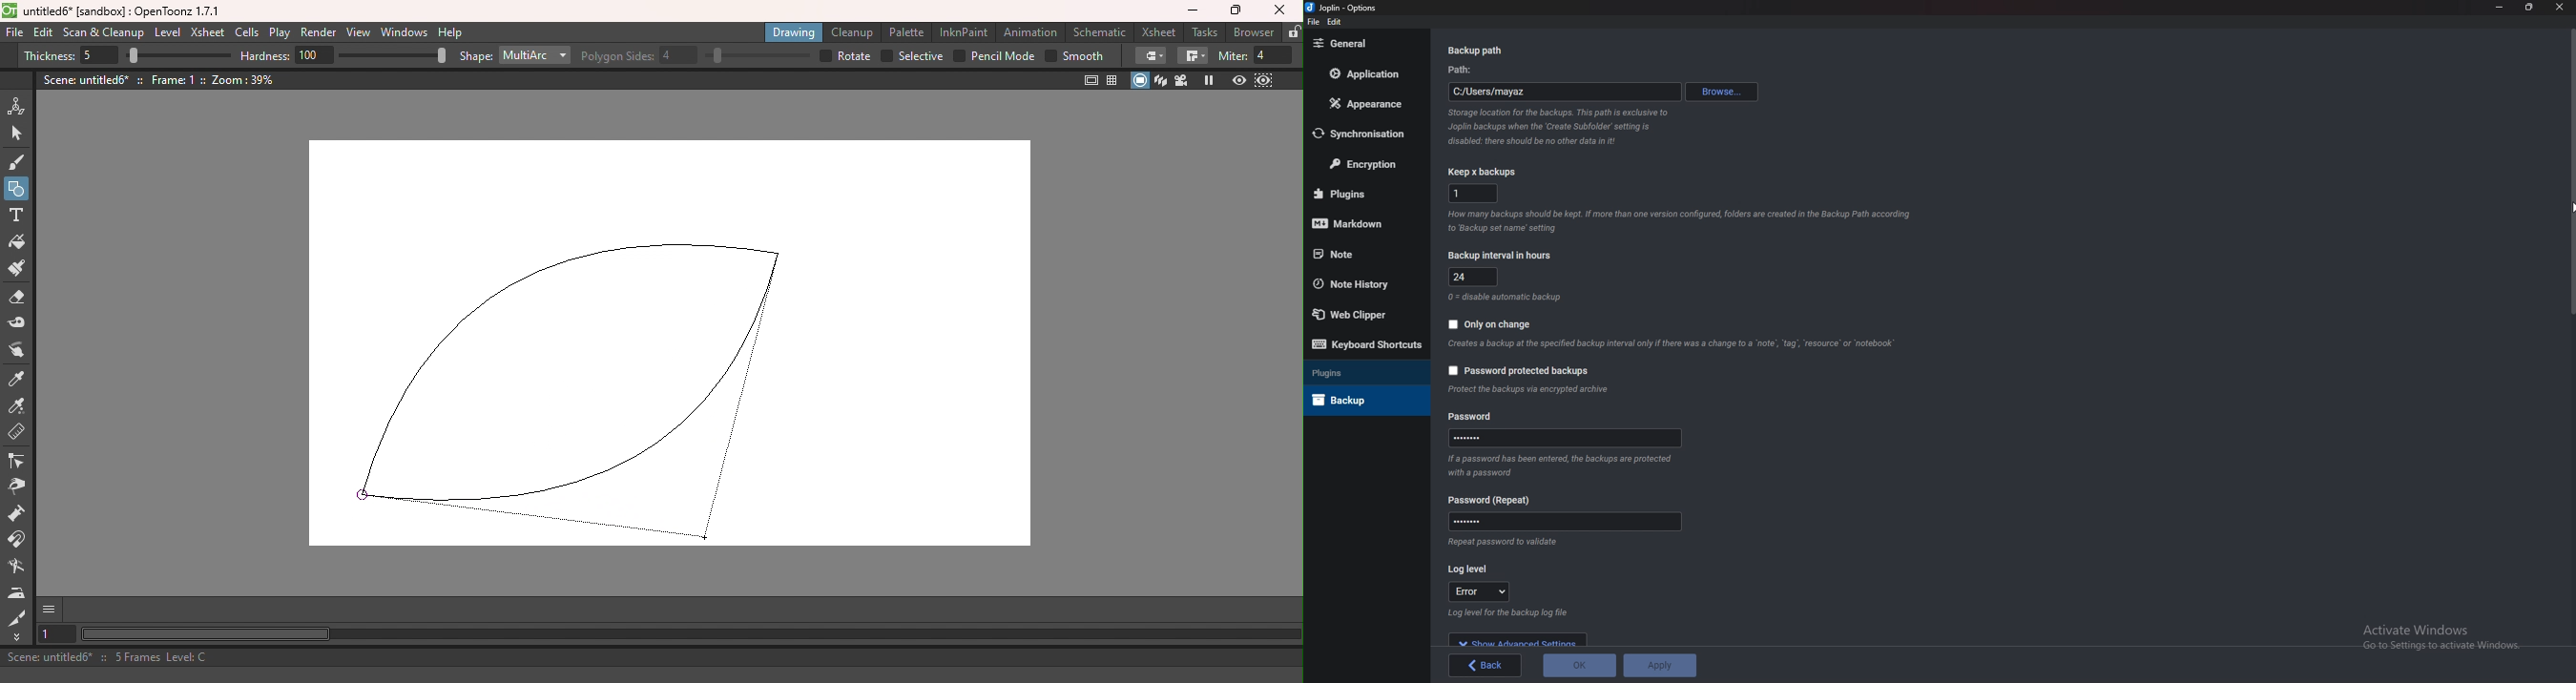  Describe the element at coordinates (1519, 641) in the screenshot. I see `show advanced settings` at that location.